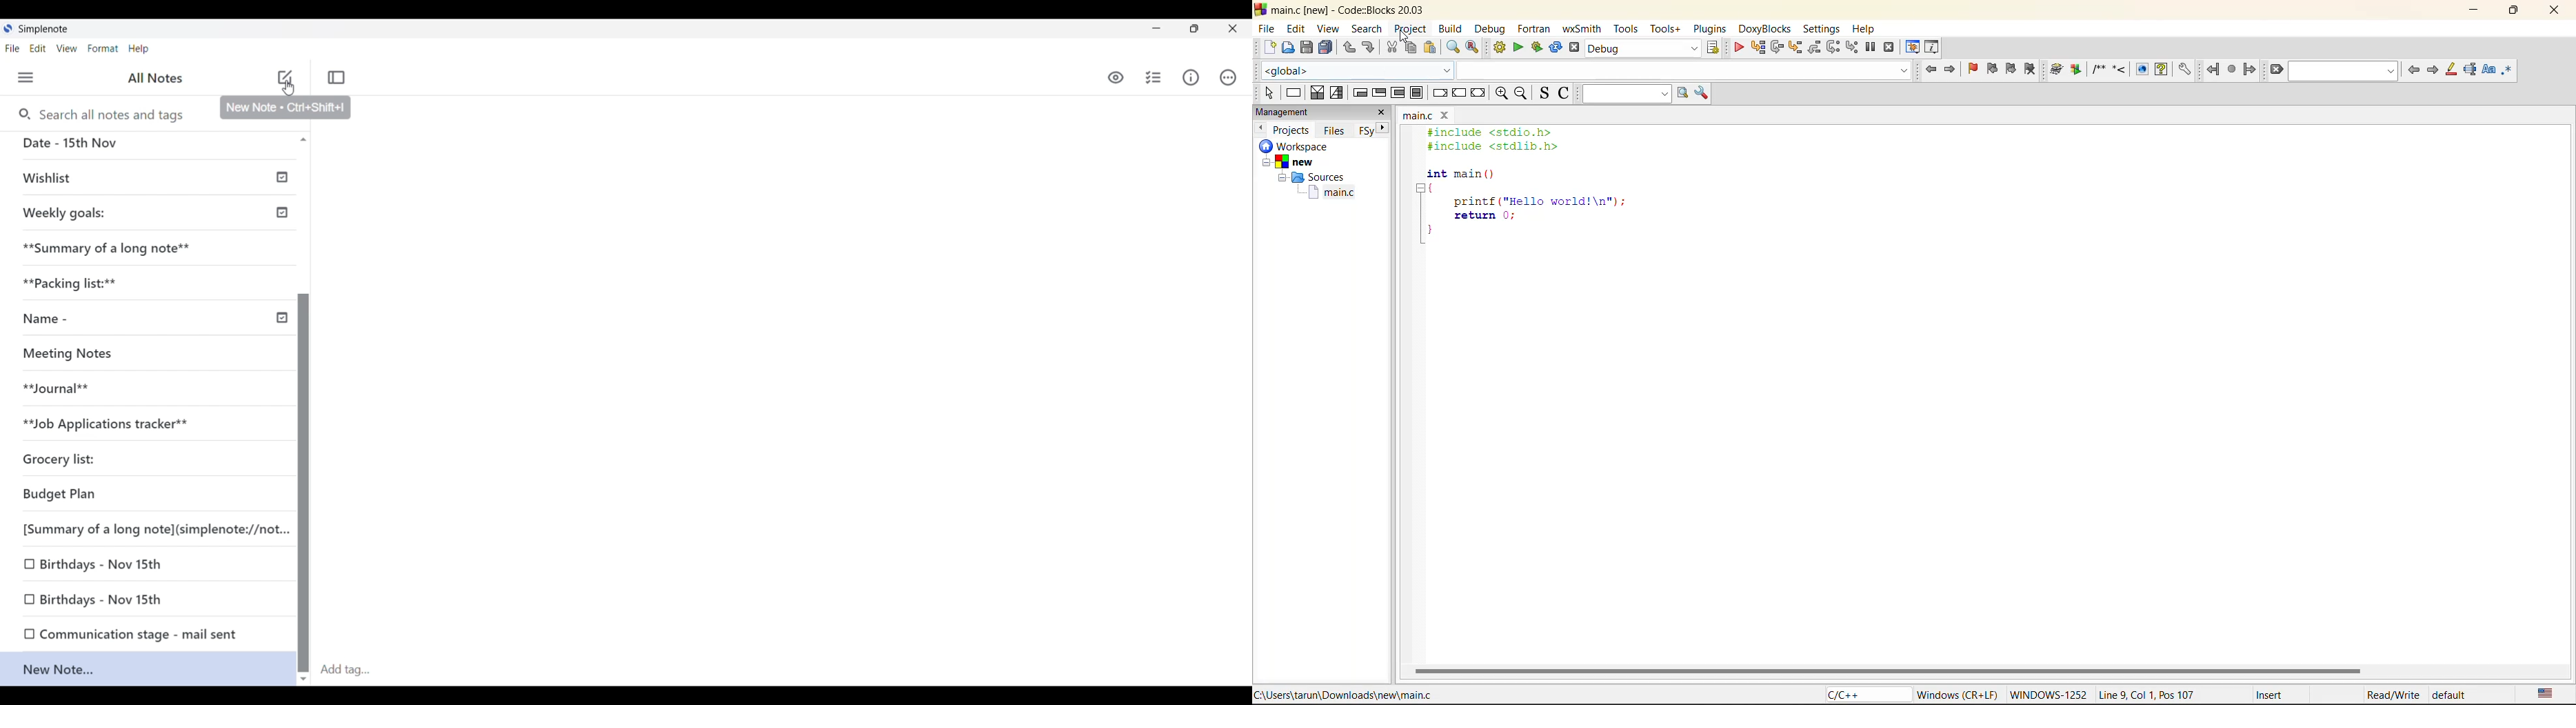  I want to click on **Summary of a long note**, so click(108, 246).